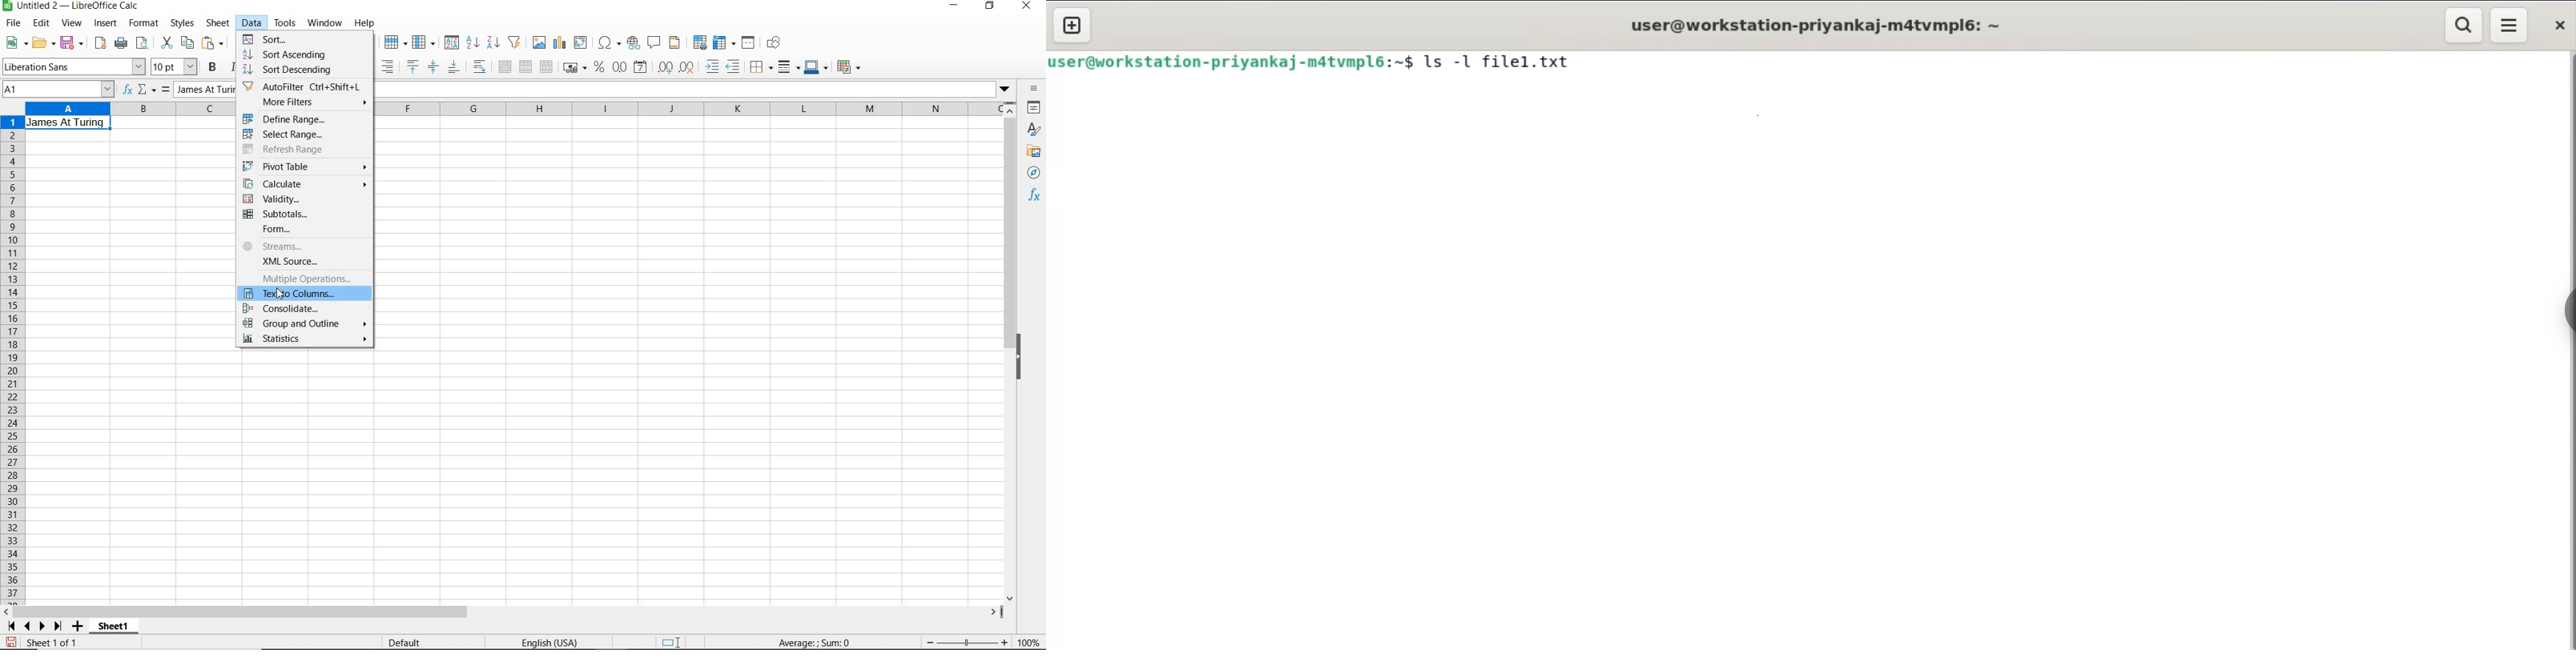 The image size is (2576, 672). Describe the element at coordinates (74, 67) in the screenshot. I see `font name` at that location.